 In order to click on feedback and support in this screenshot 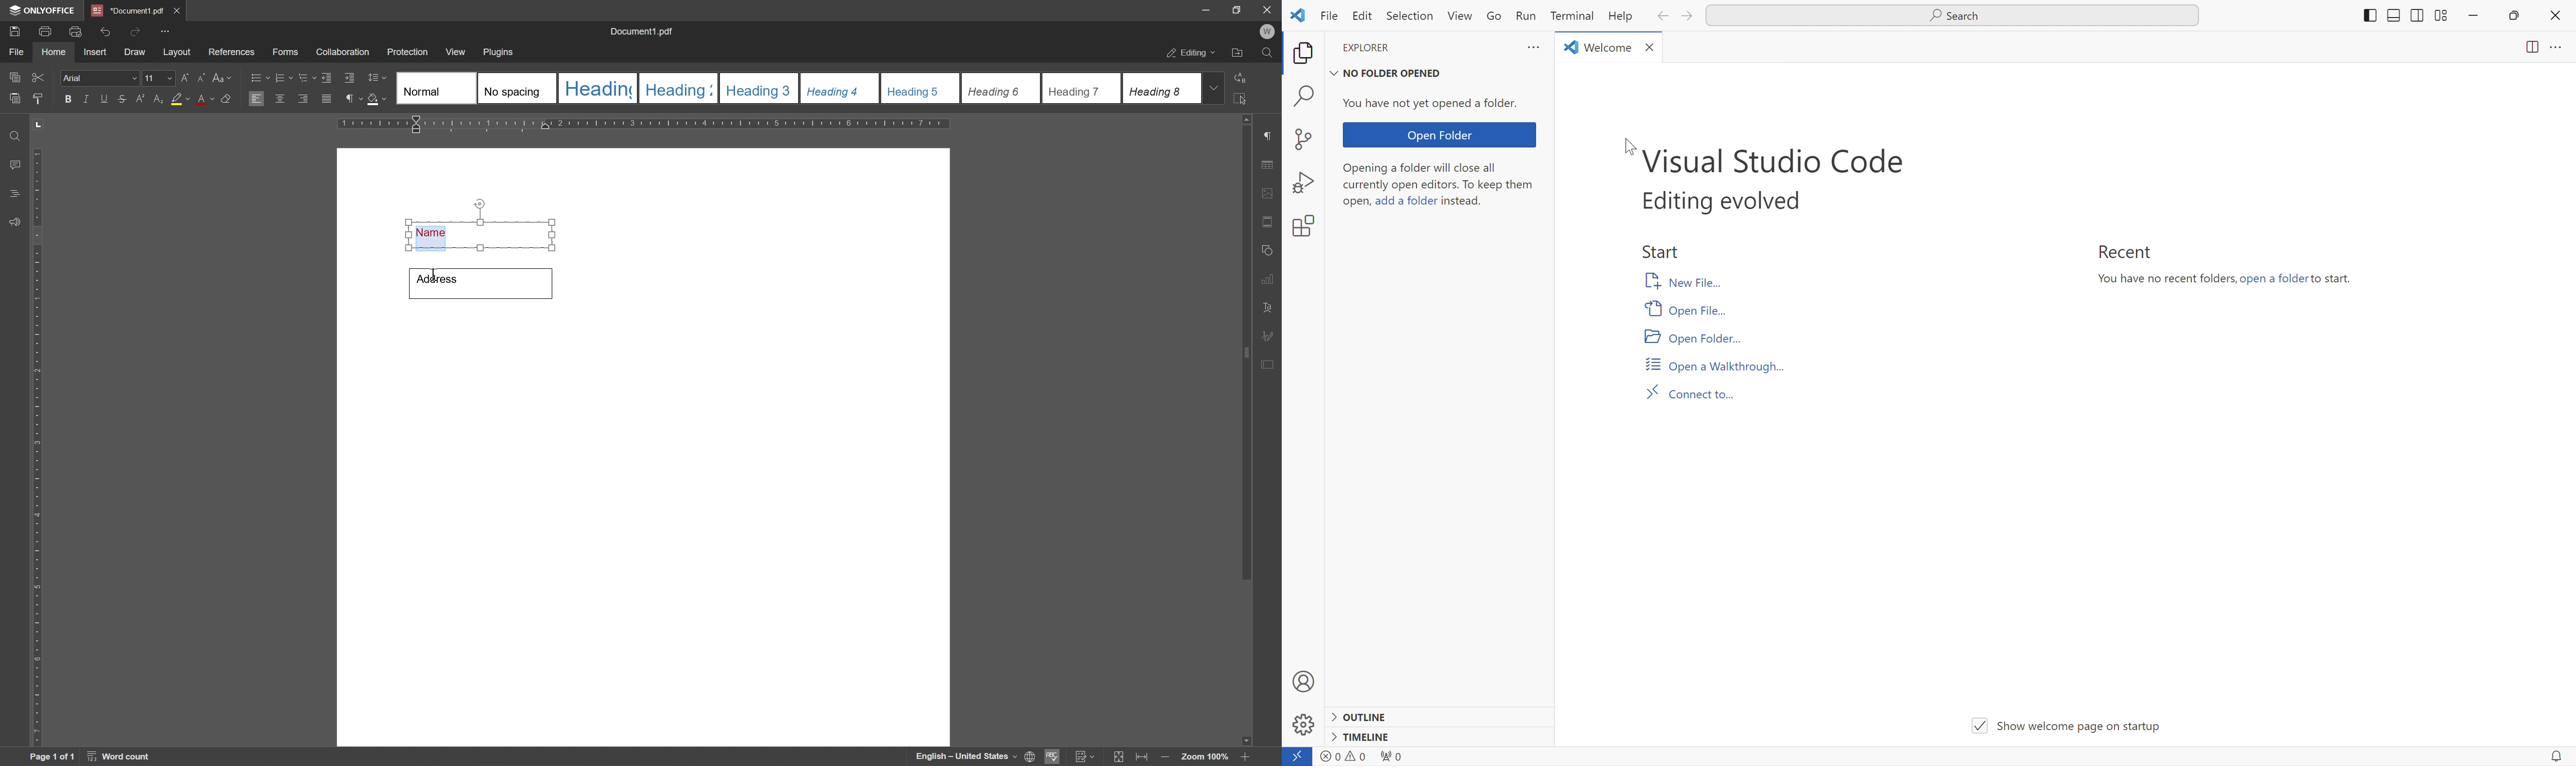, I will do `click(12, 222)`.